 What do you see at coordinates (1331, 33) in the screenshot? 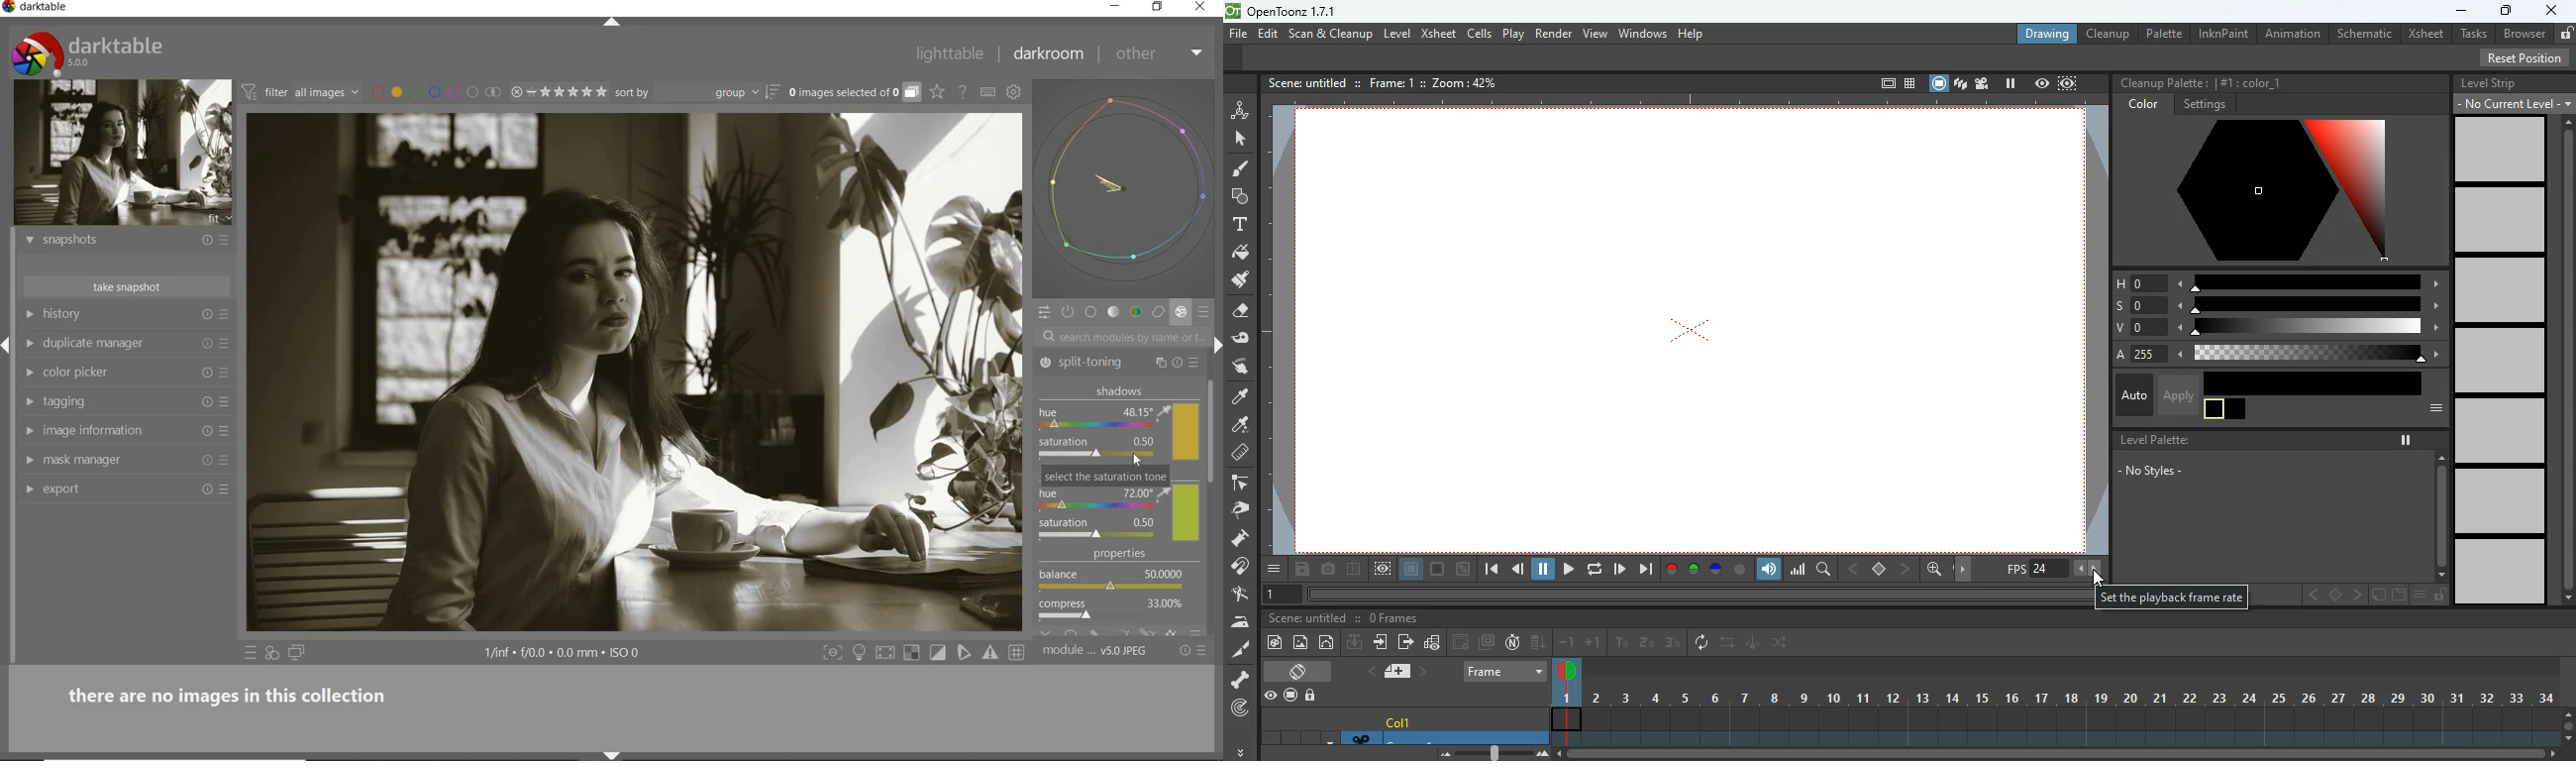
I see `scan & cleanup` at bounding box center [1331, 33].